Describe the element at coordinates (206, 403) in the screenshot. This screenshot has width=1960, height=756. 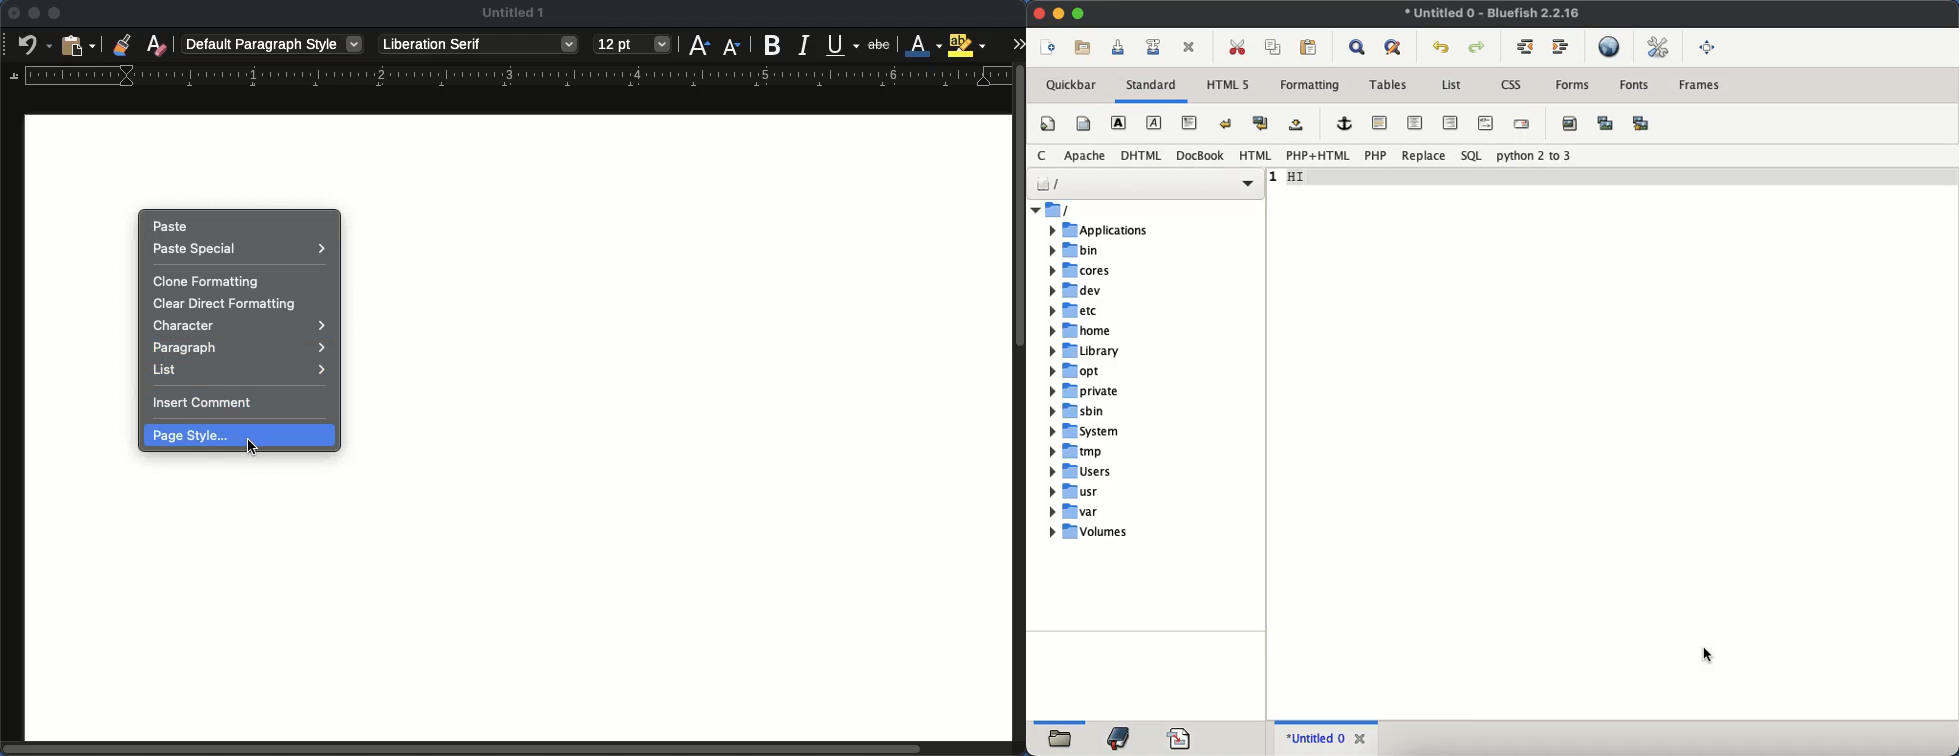
I see `insert comment ` at that location.